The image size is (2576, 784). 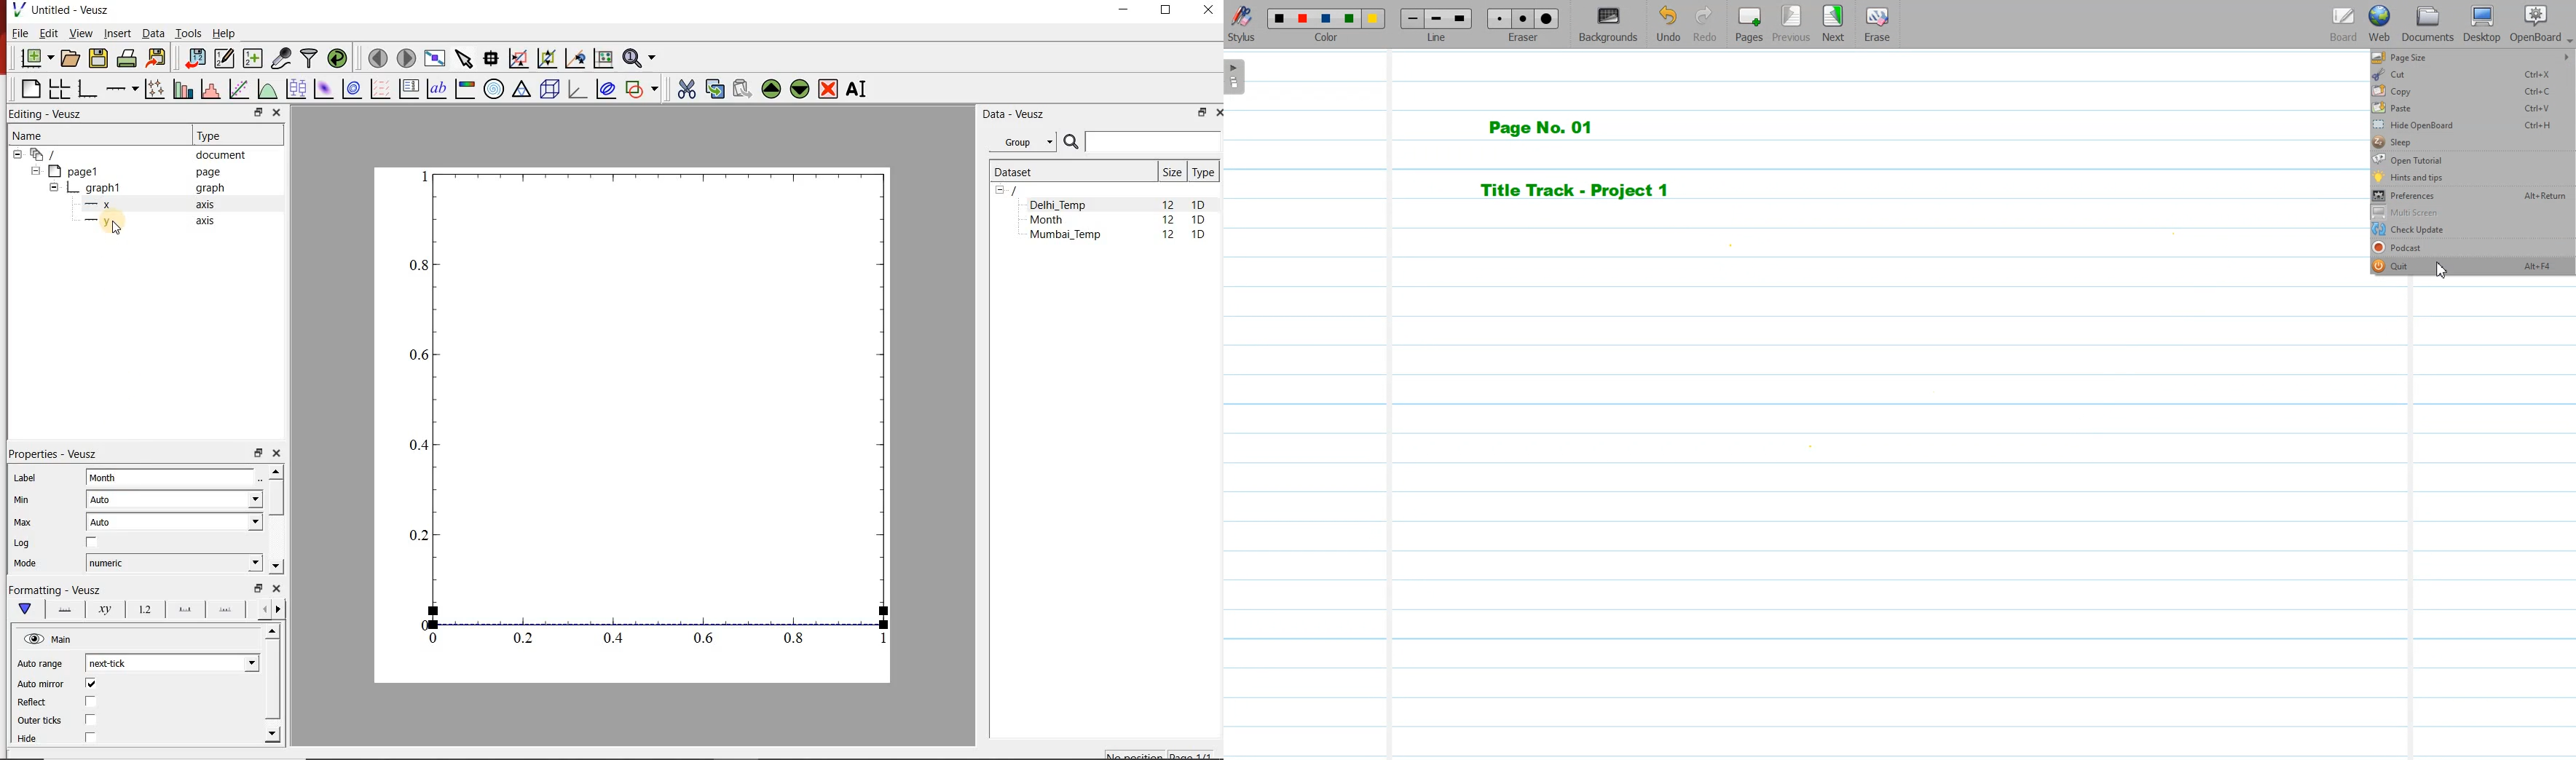 What do you see at coordinates (1206, 9) in the screenshot?
I see `CLOSE` at bounding box center [1206, 9].